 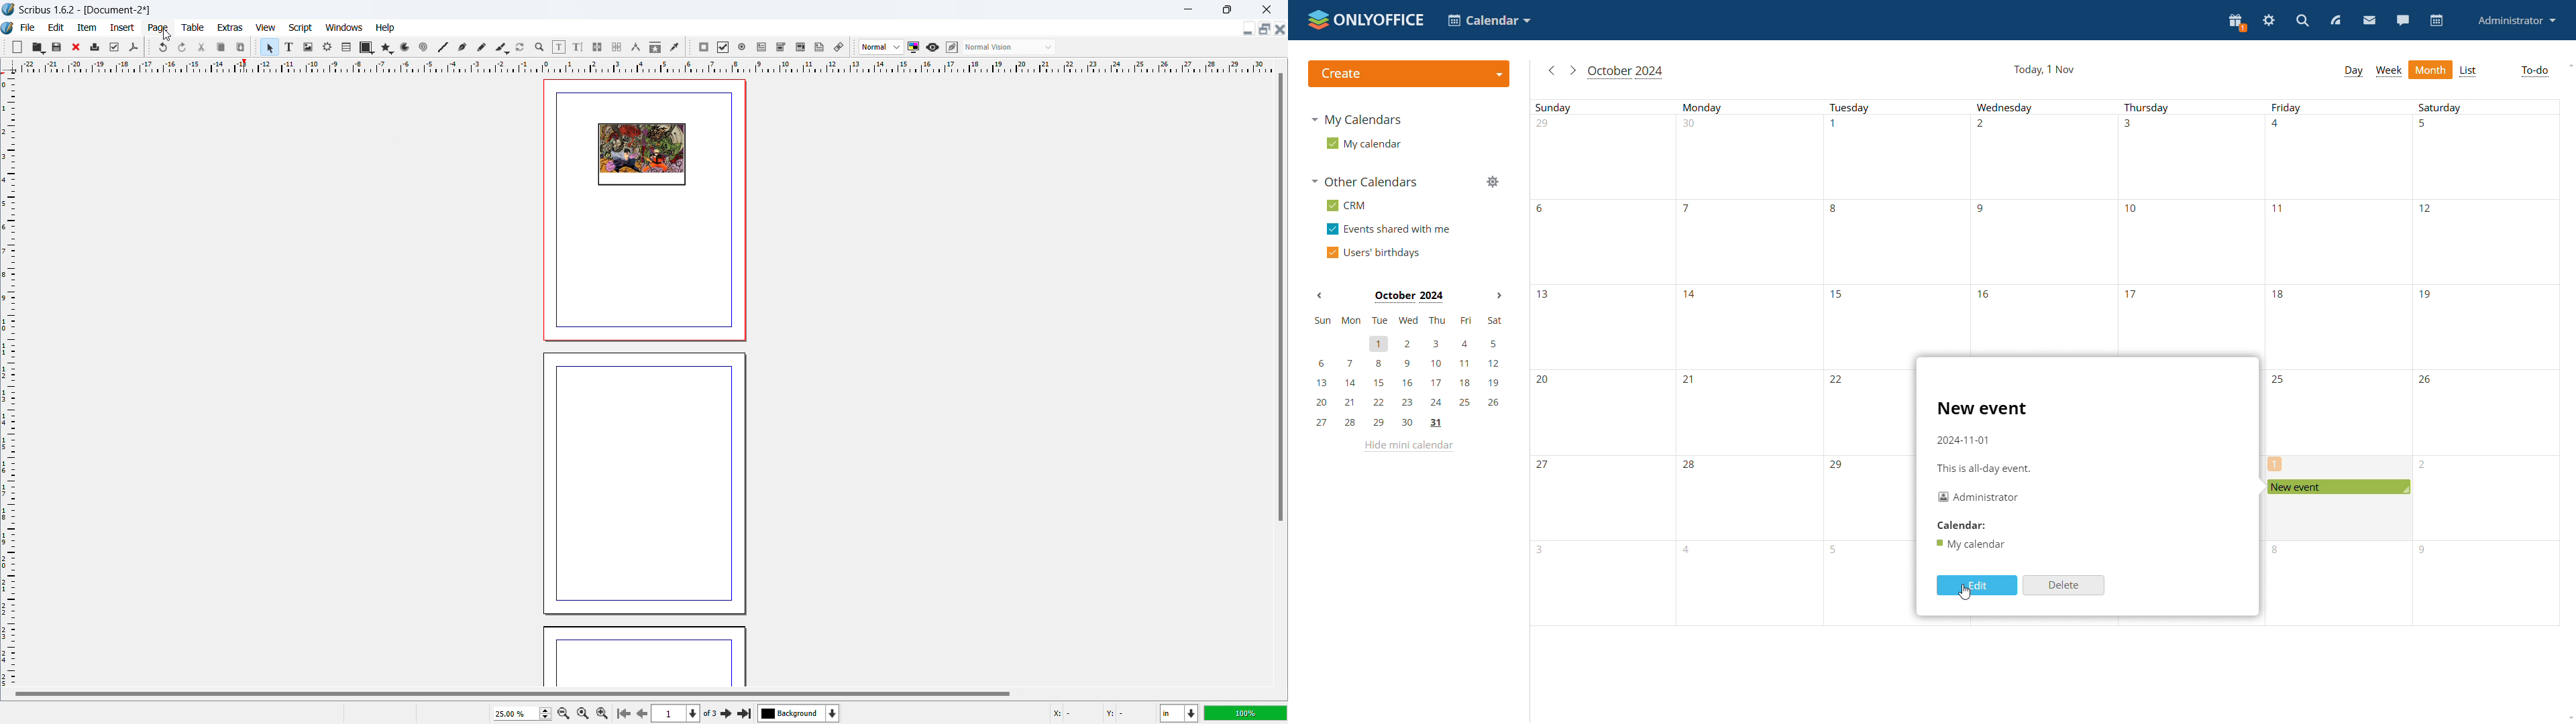 What do you see at coordinates (87, 9) in the screenshot?
I see `Scribus 1.6.2- [Document-2]` at bounding box center [87, 9].